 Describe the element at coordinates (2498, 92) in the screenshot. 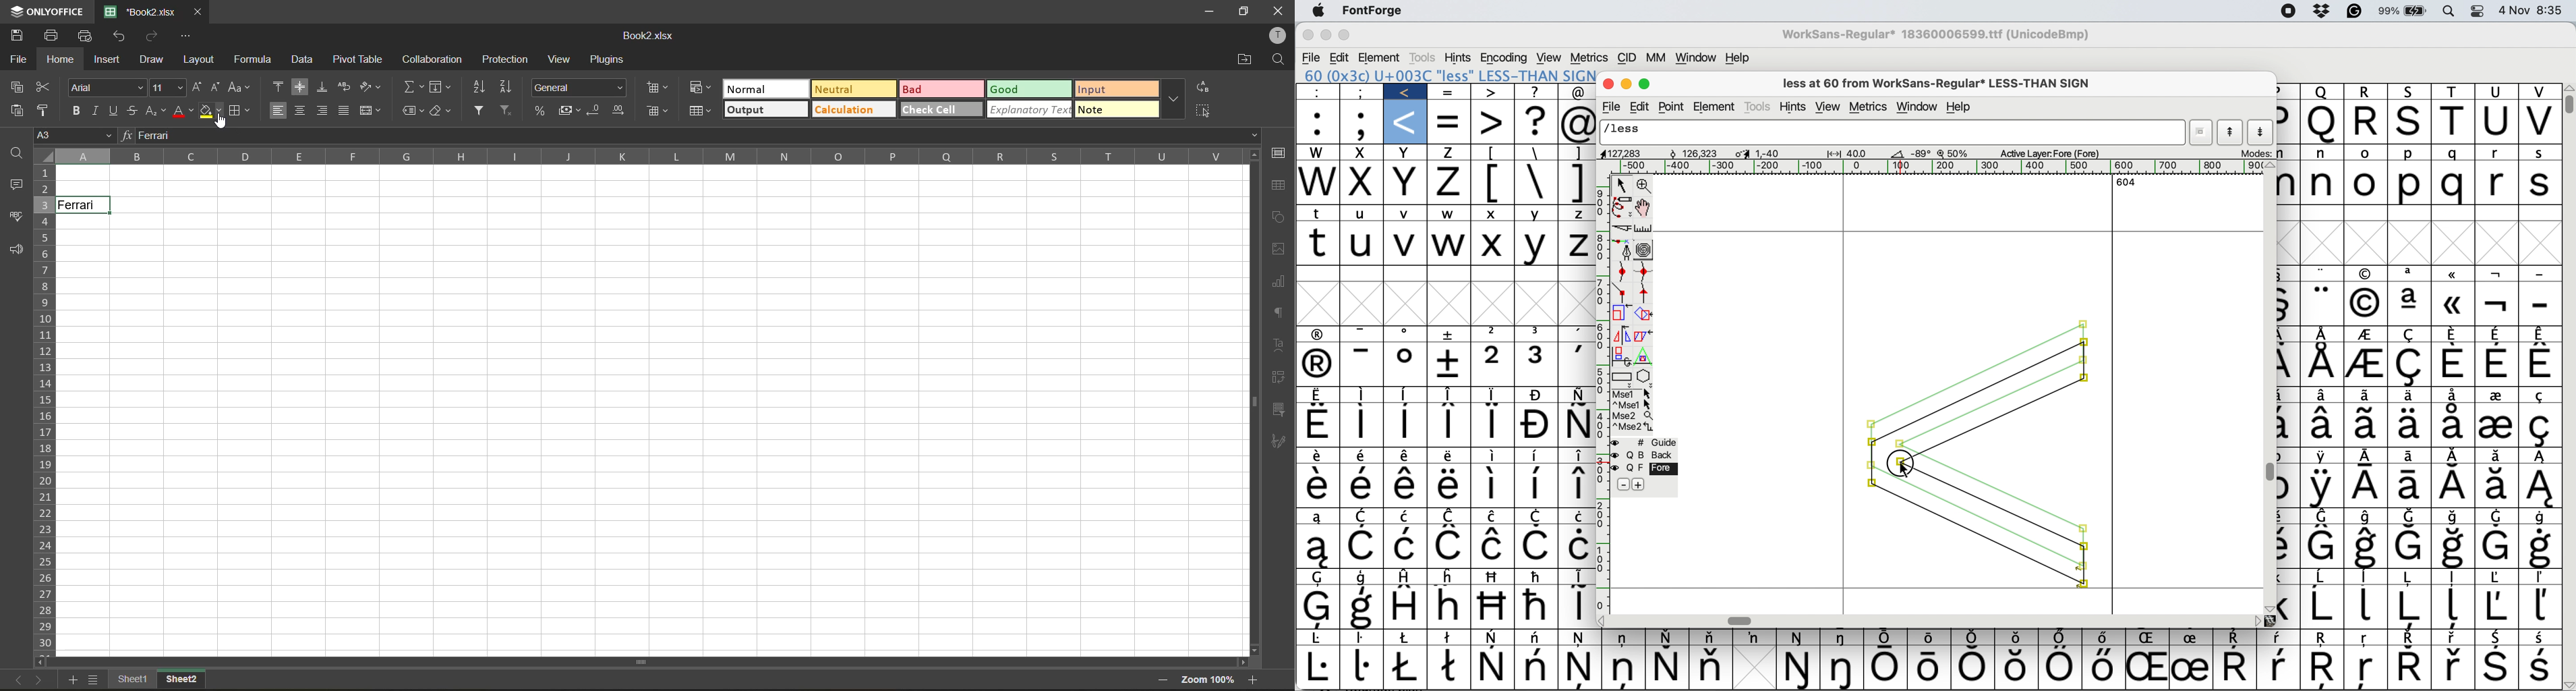

I see `u` at that location.